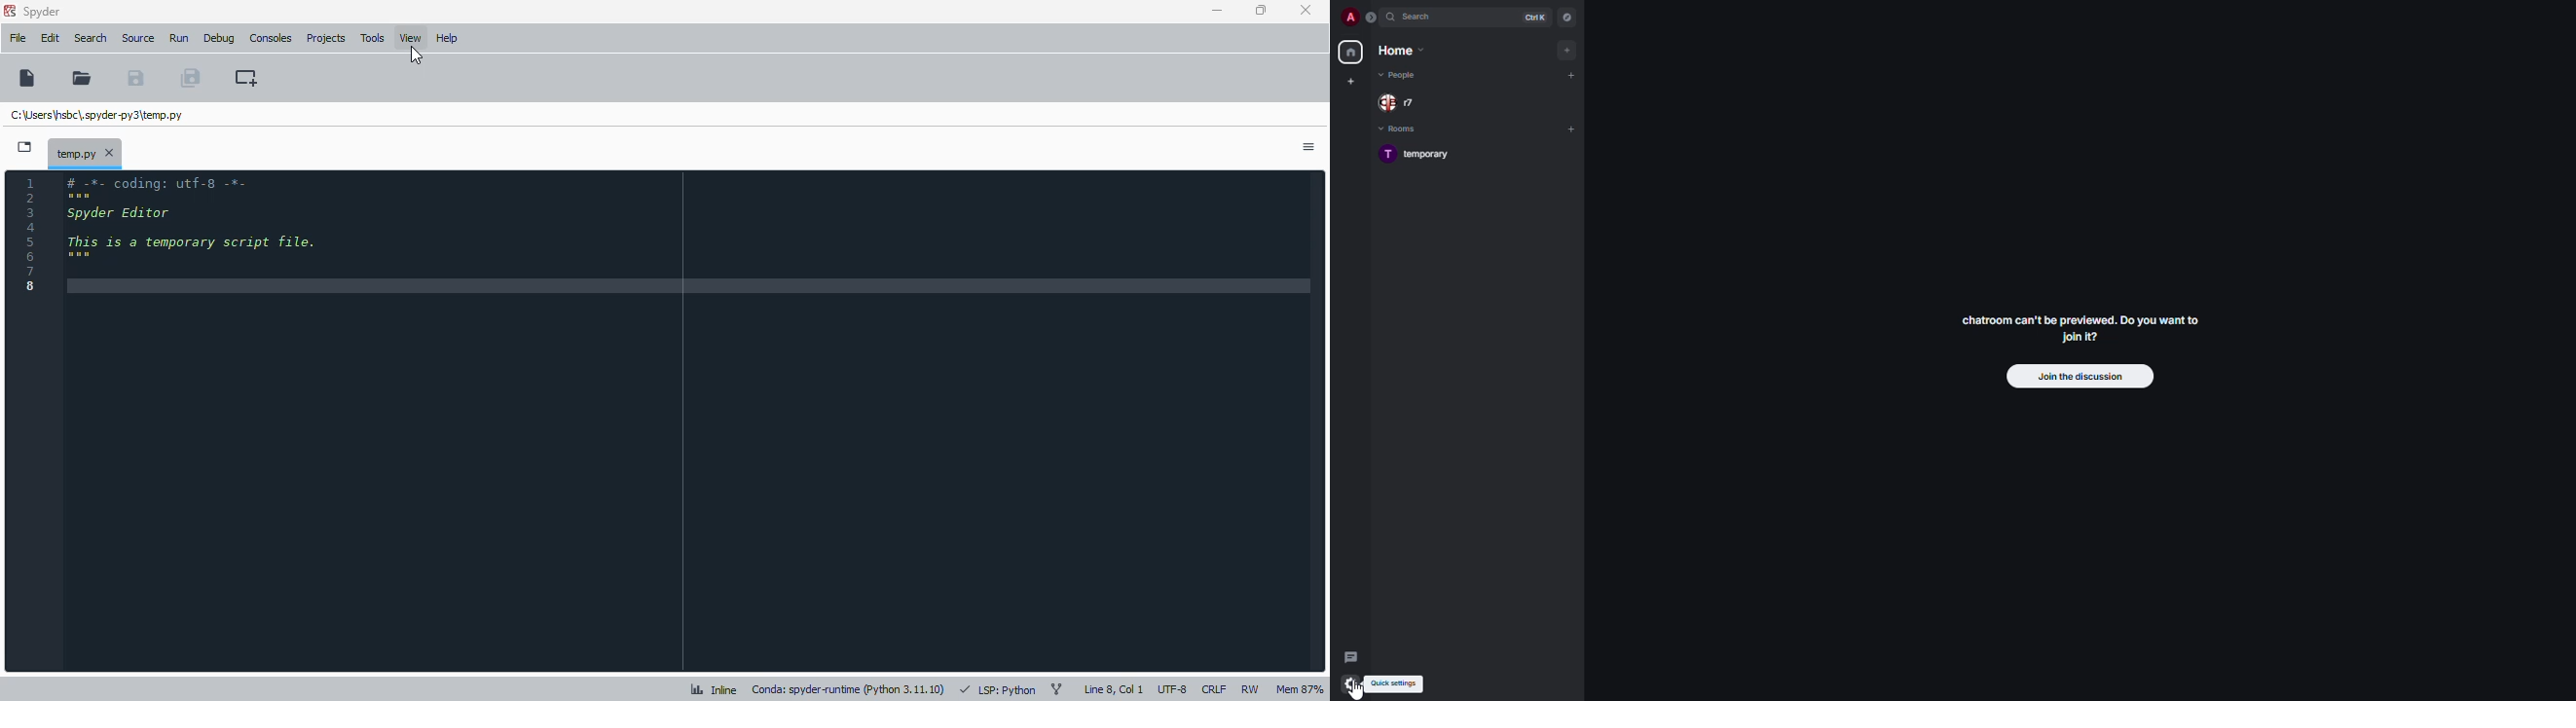 The width and height of the screenshot is (2576, 728). I want to click on save all files, so click(188, 77).